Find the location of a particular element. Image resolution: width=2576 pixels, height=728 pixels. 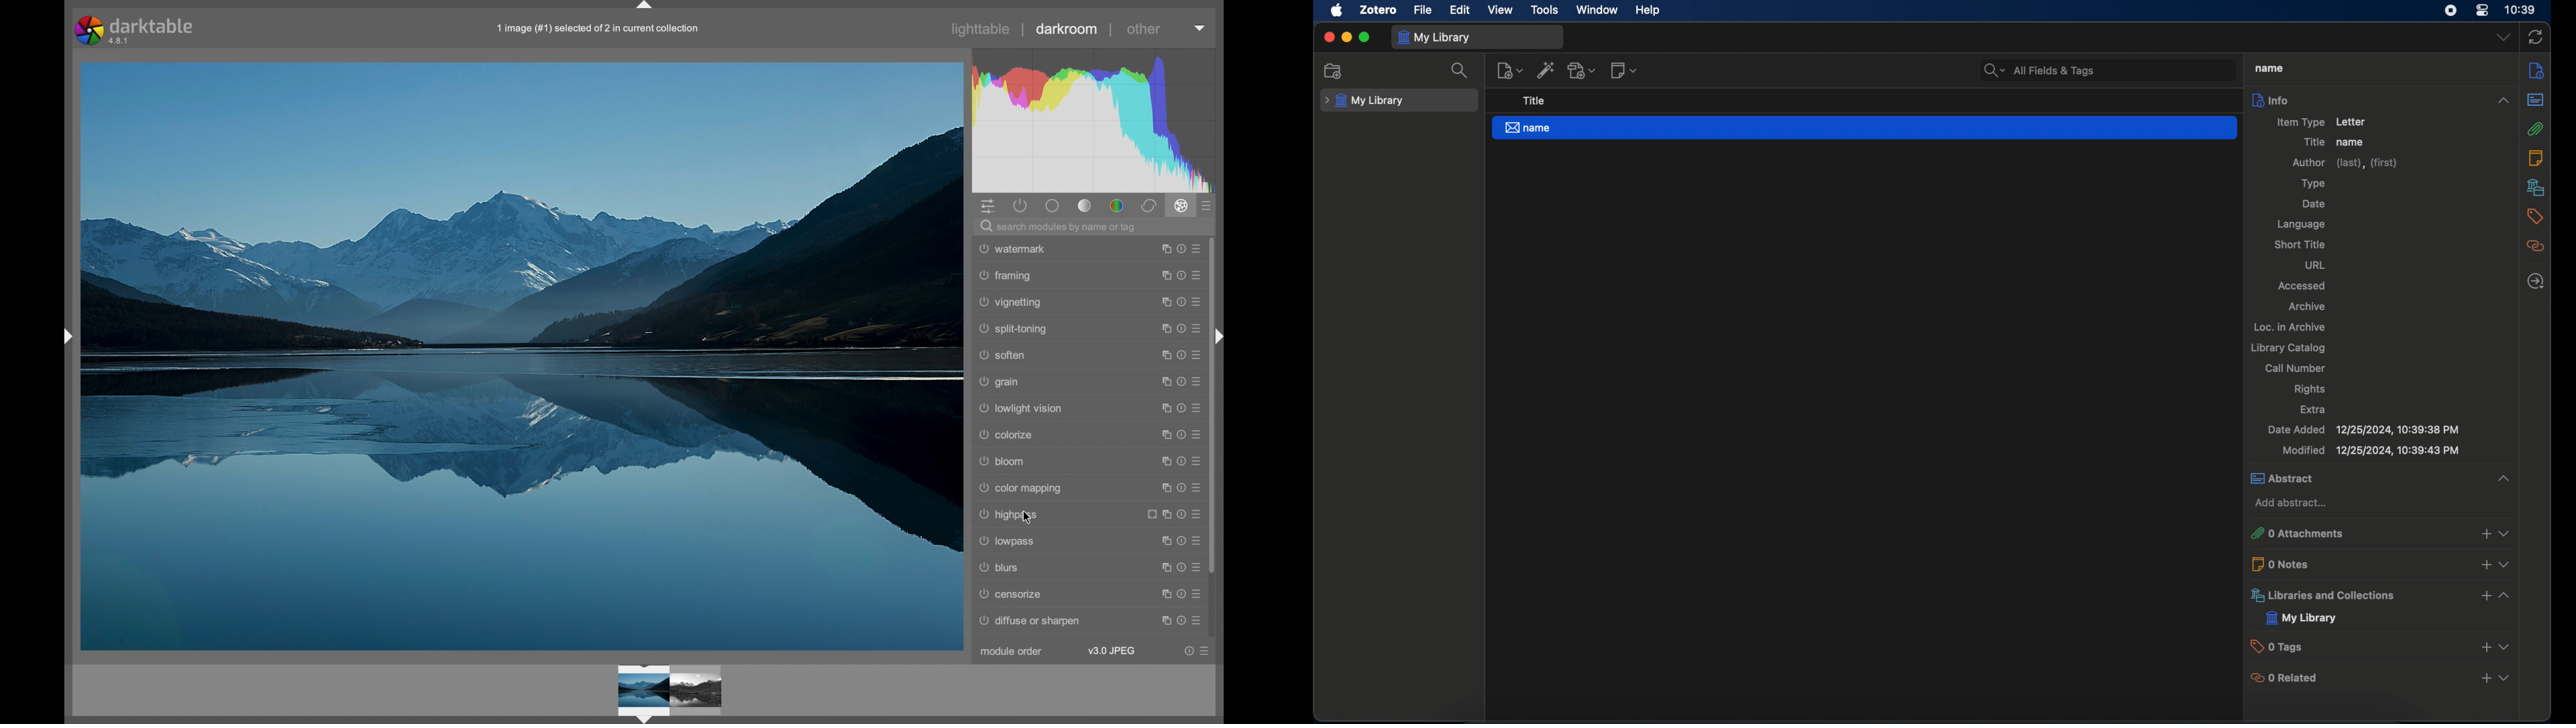

photo is located at coordinates (522, 355).